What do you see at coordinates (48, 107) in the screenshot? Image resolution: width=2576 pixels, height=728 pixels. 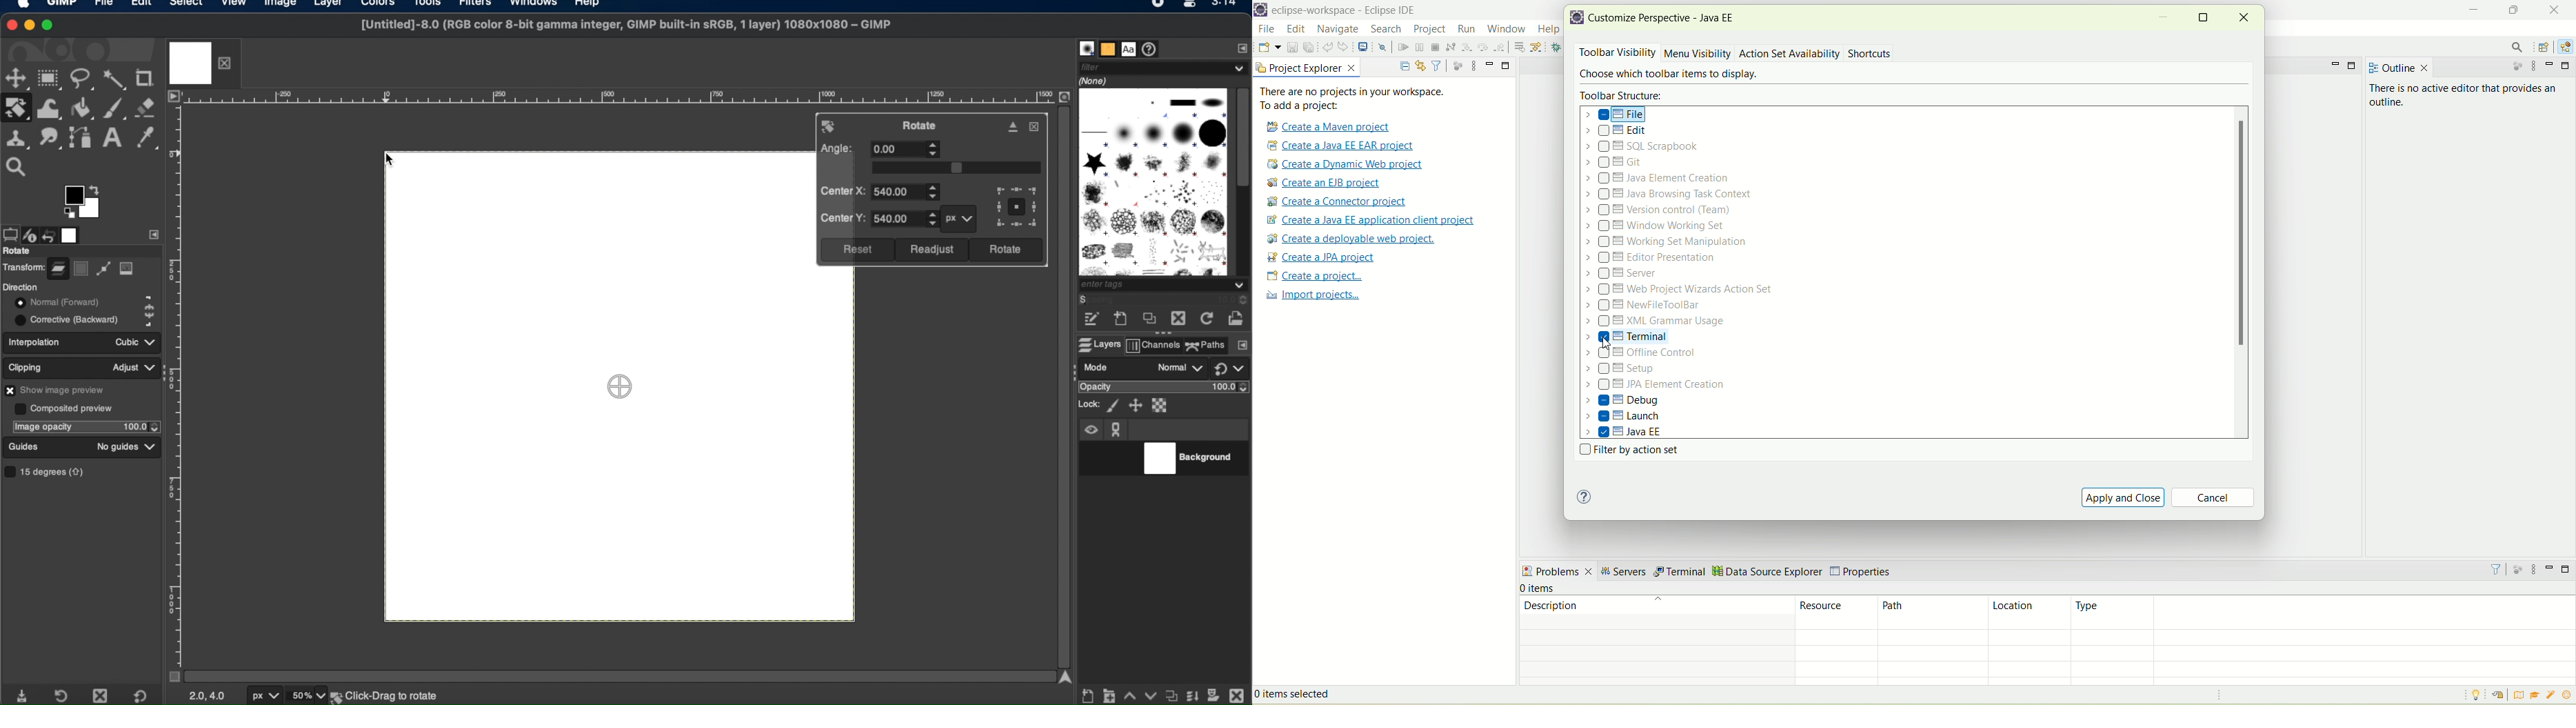 I see `warp transform` at bounding box center [48, 107].